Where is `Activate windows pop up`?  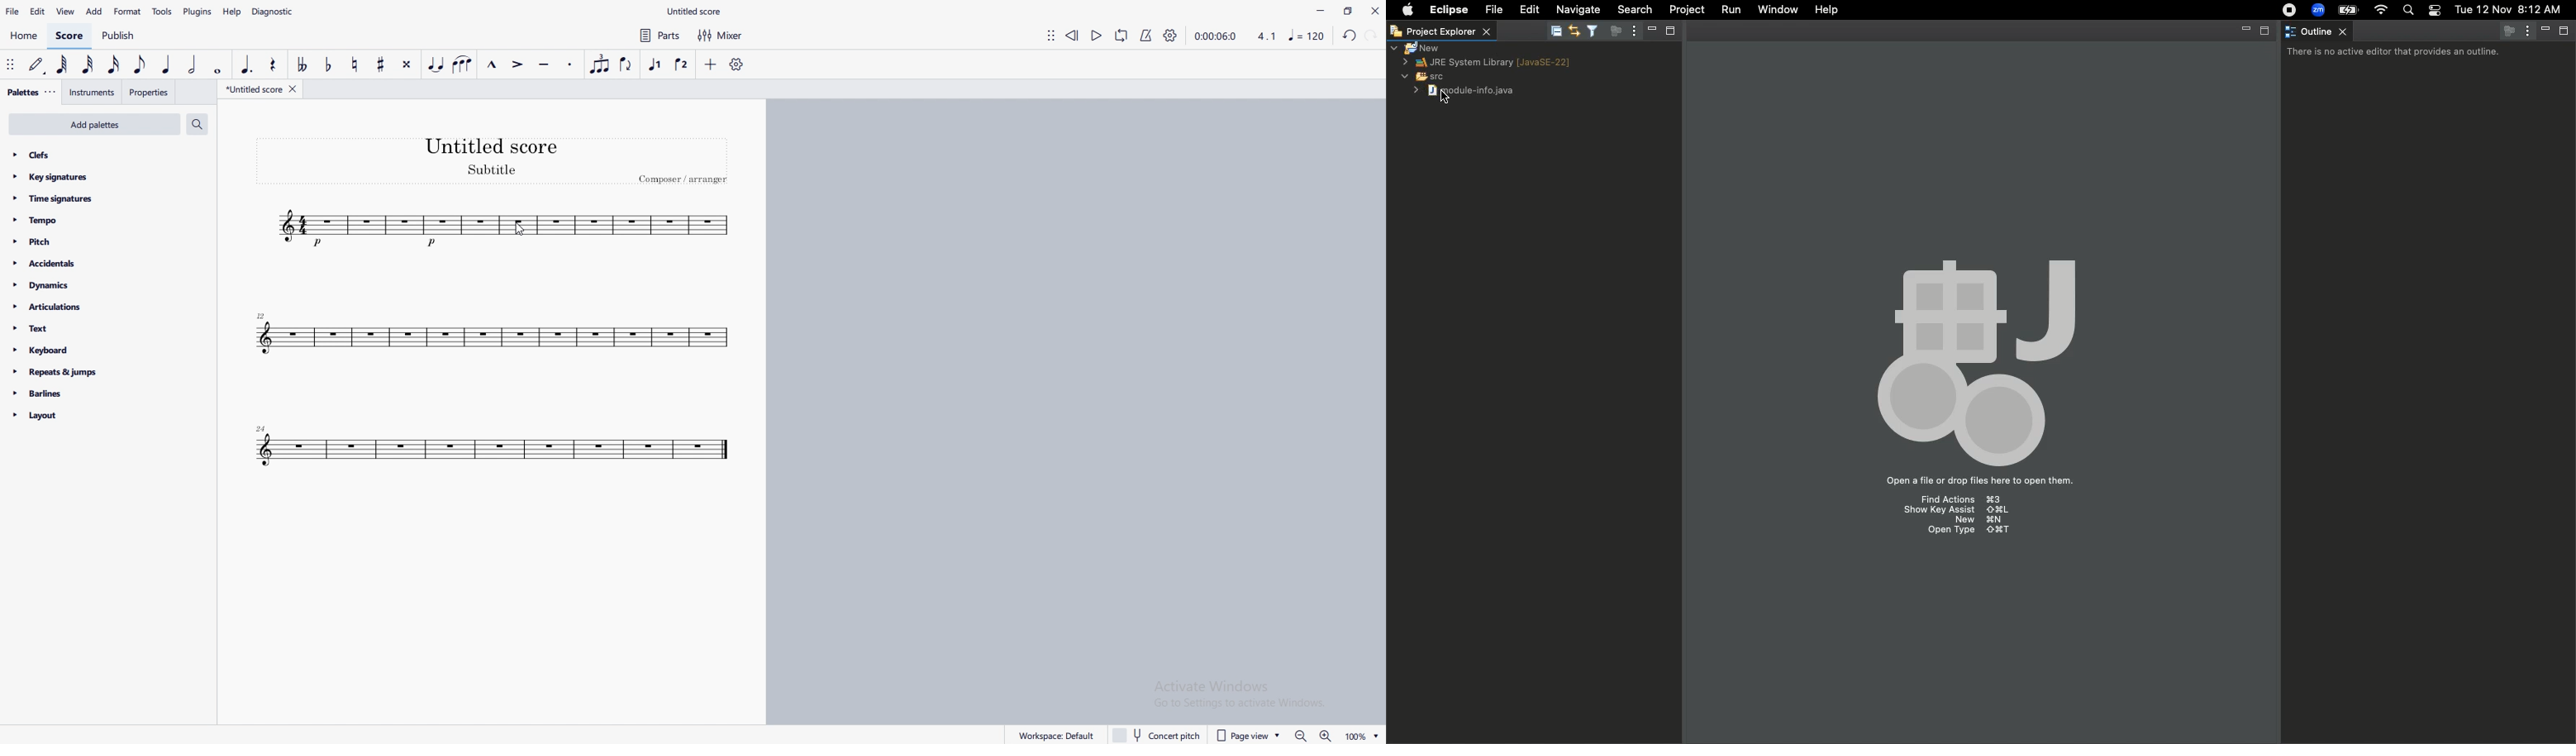
Activate windows pop up is located at coordinates (1251, 697).